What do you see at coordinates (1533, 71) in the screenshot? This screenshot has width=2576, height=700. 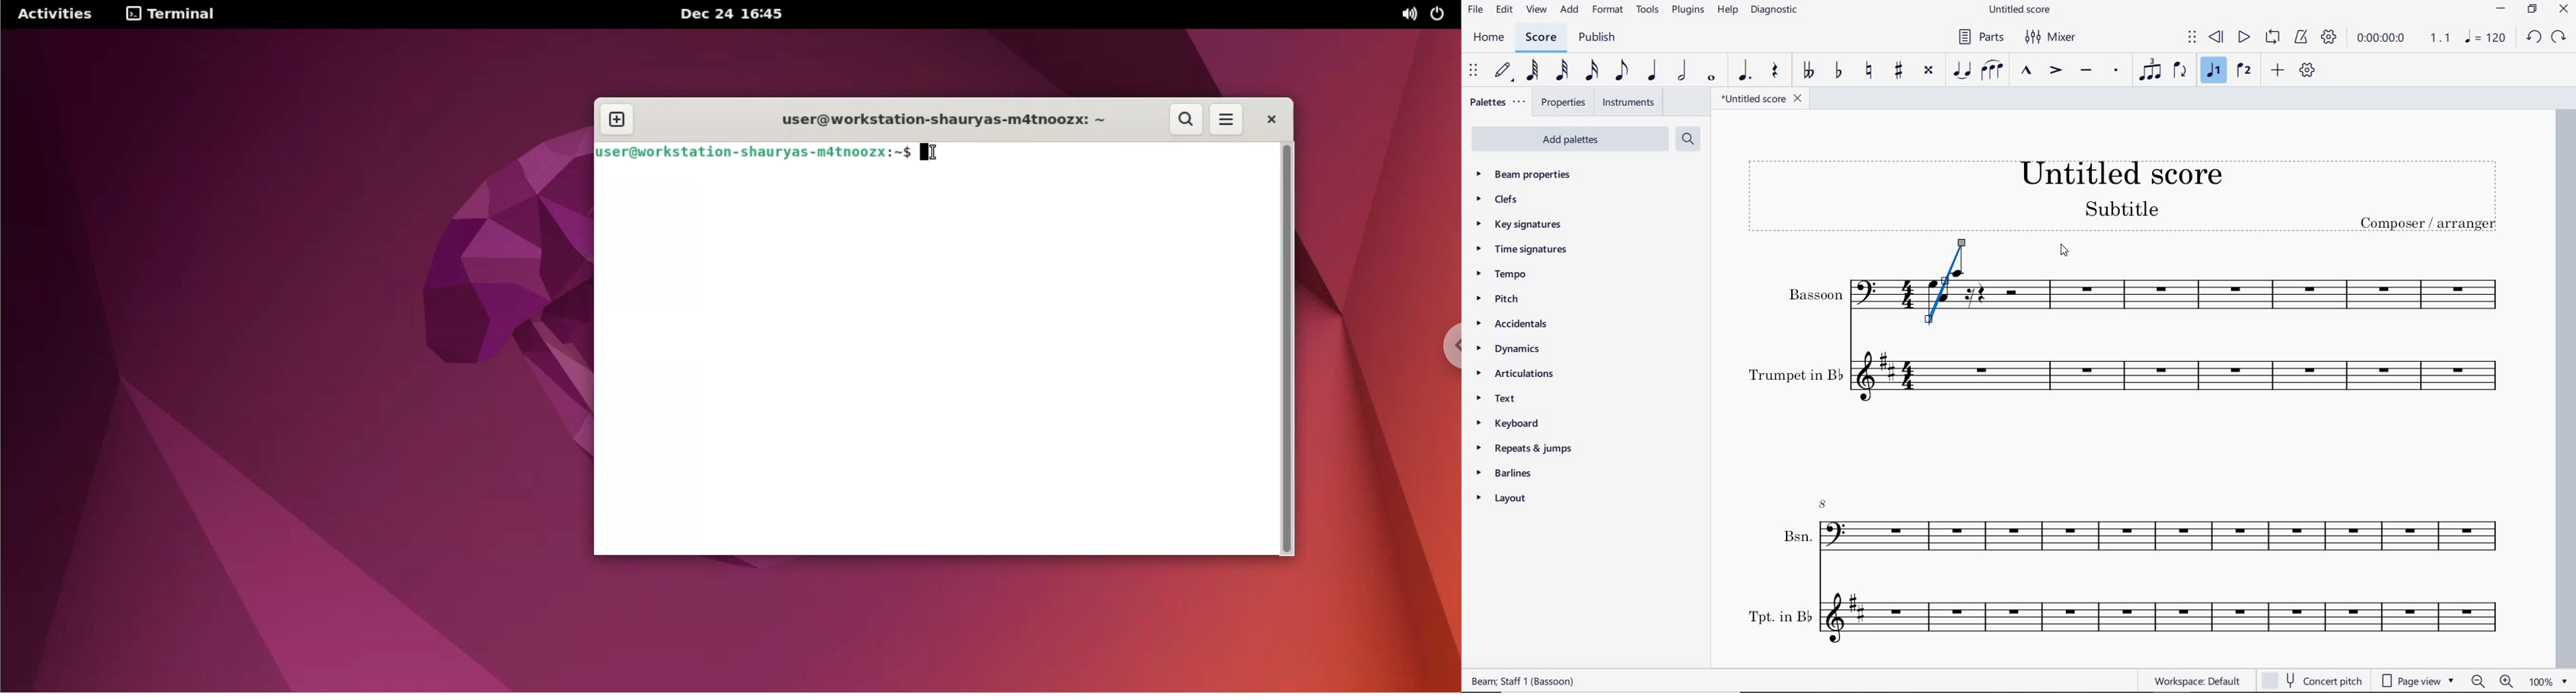 I see `64th note` at bounding box center [1533, 71].